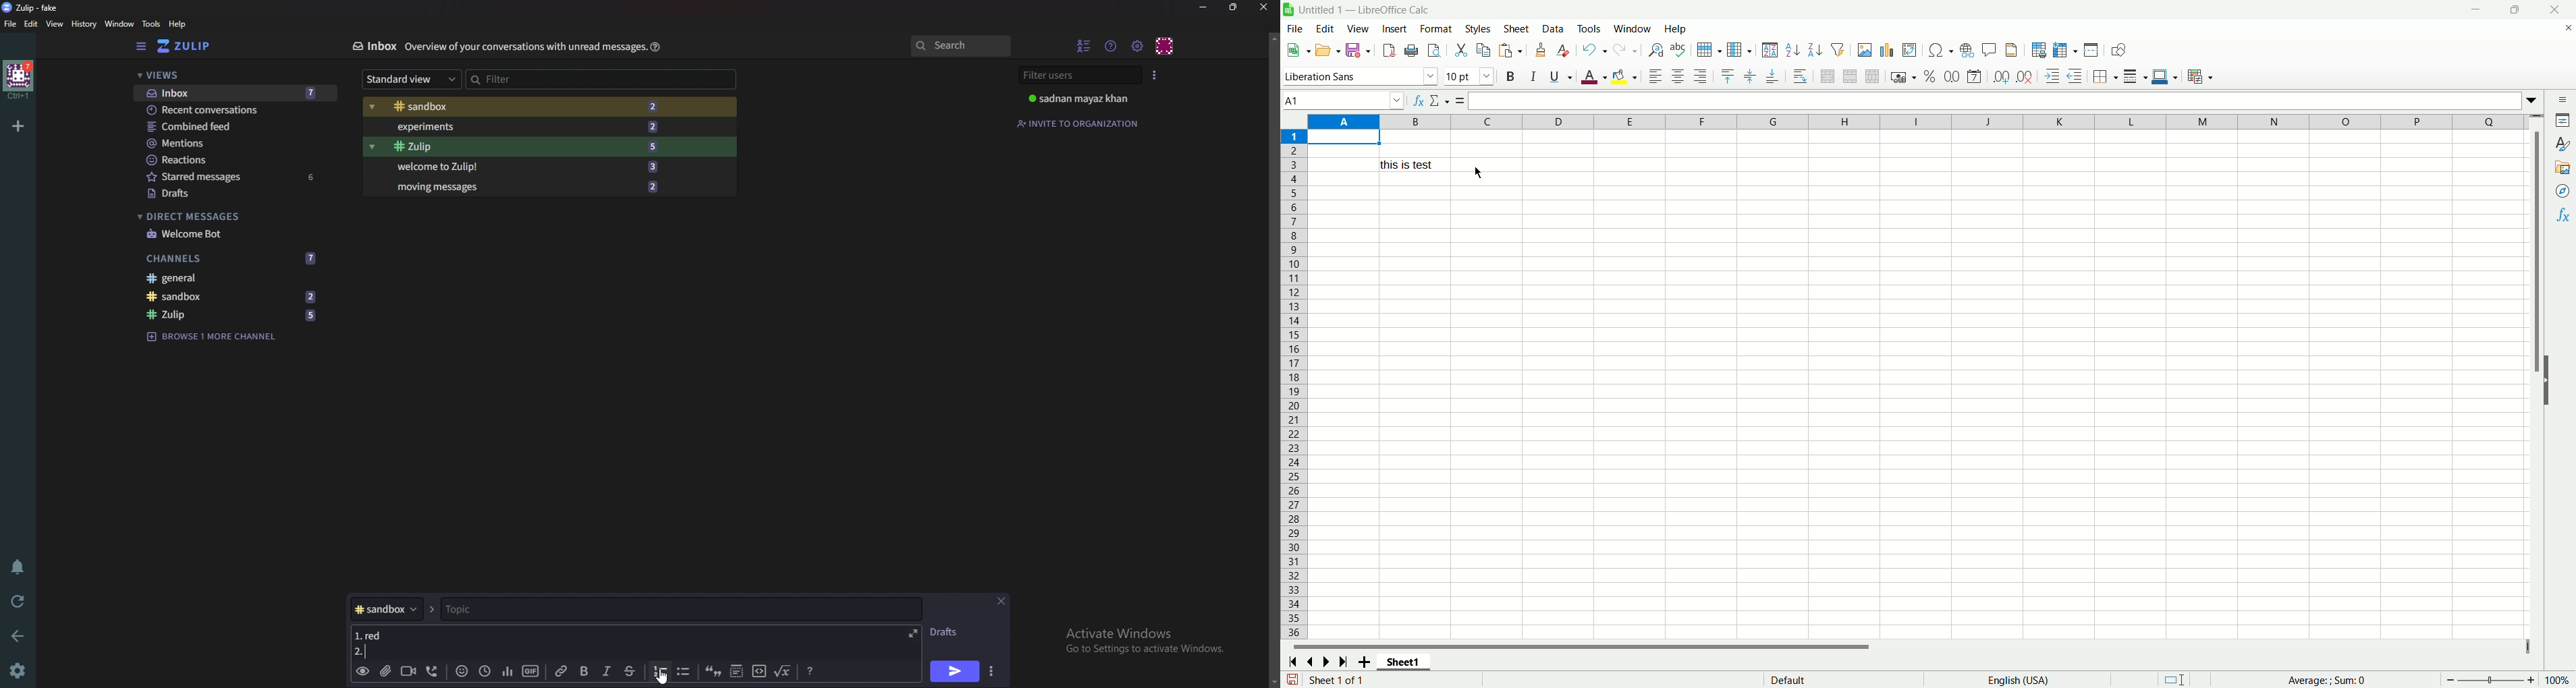 The width and height of the screenshot is (2576, 700). What do you see at coordinates (1079, 75) in the screenshot?
I see `Filter users` at bounding box center [1079, 75].